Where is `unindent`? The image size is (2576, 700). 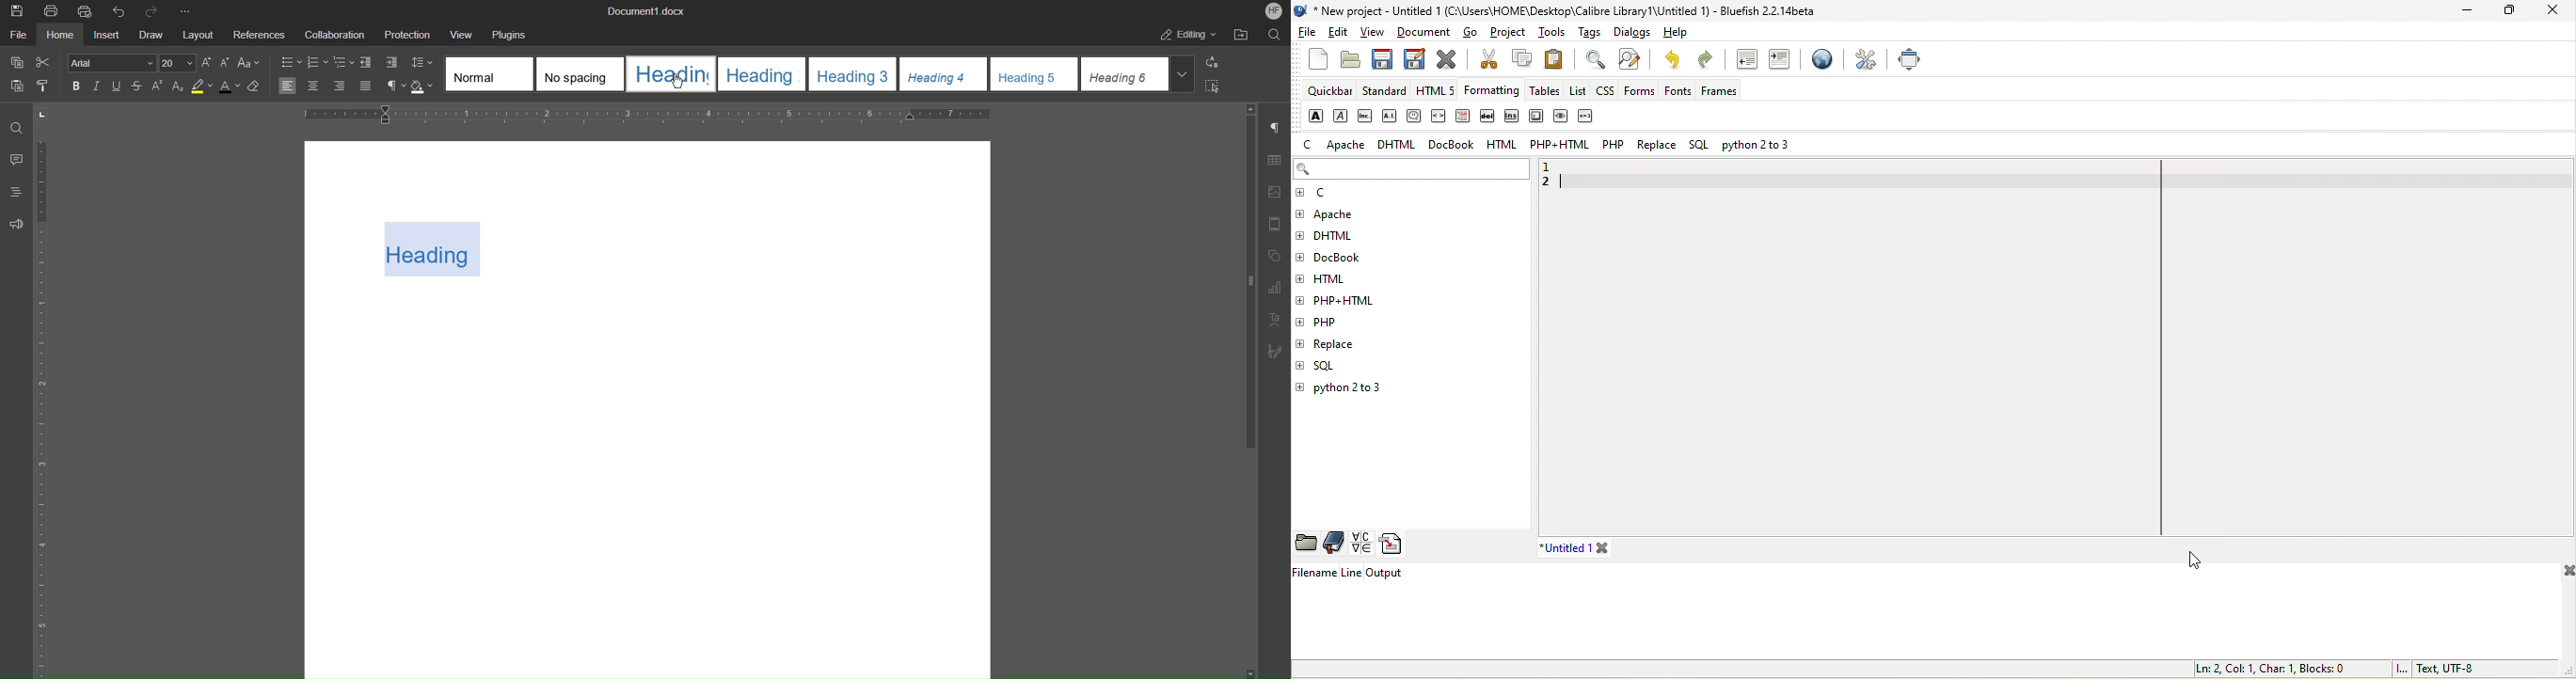 unindent is located at coordinates (1744, 61).